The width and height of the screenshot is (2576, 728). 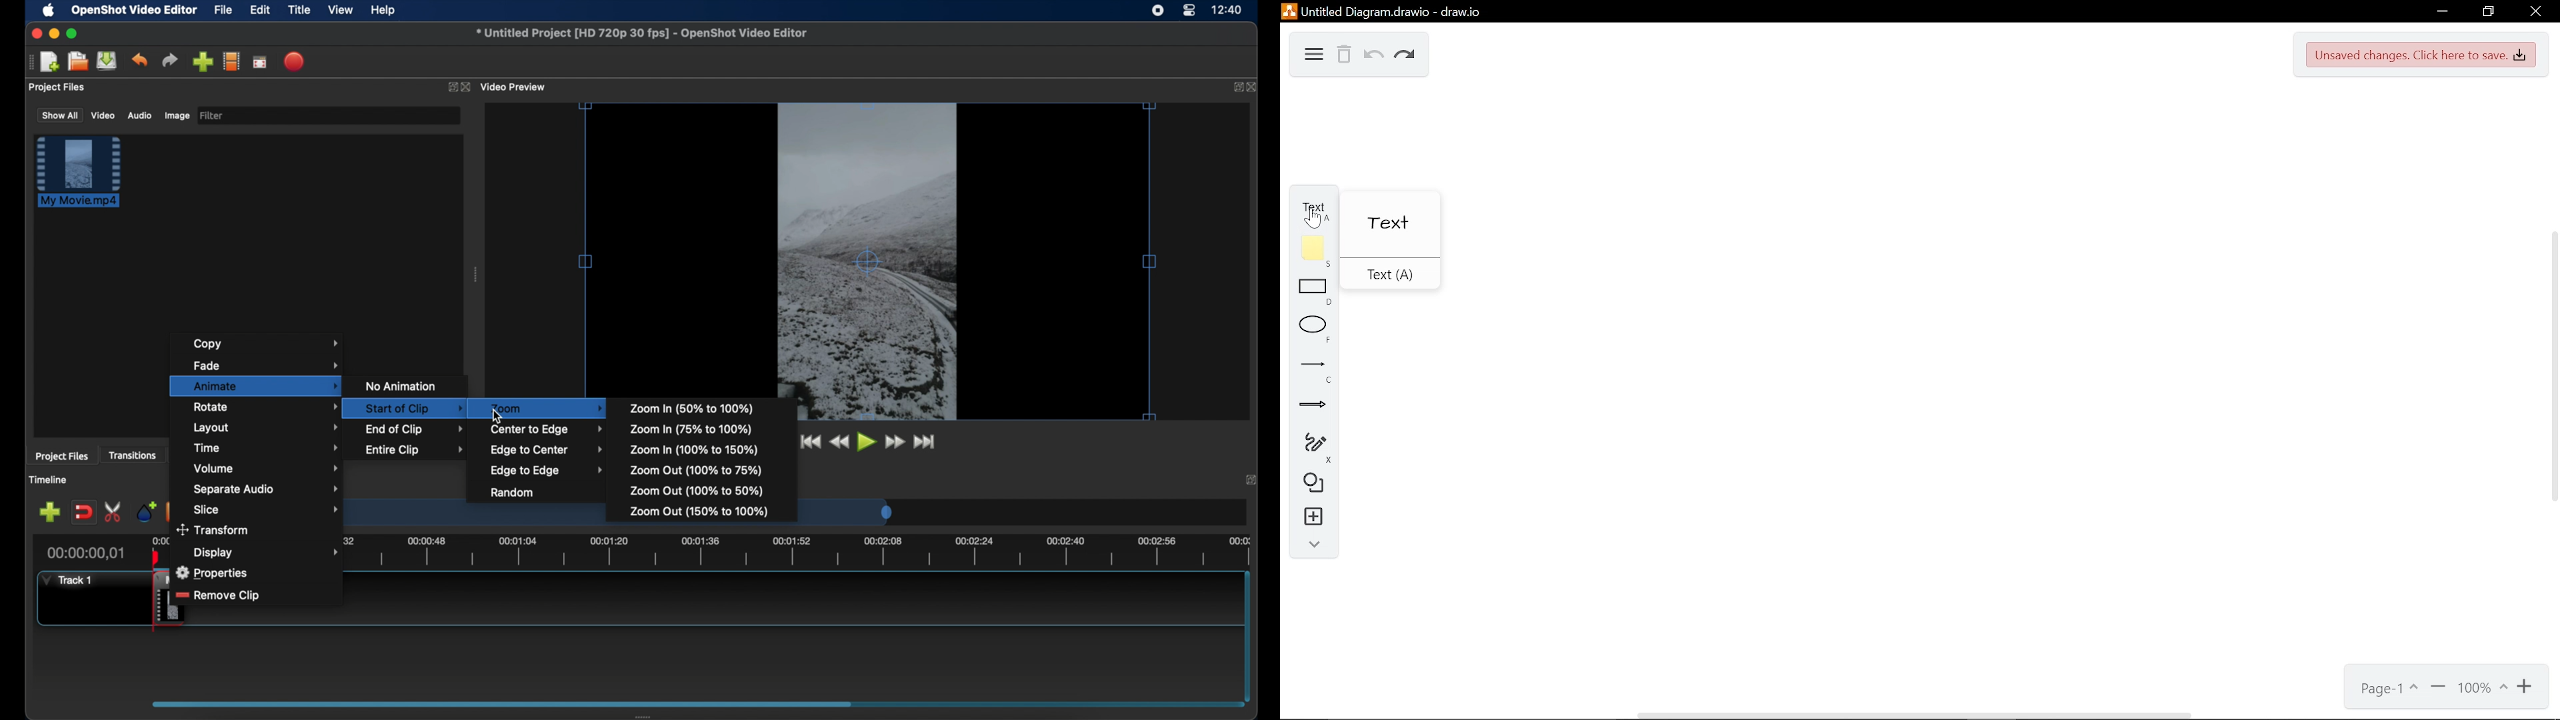 What do you see at coordinates (2527, 687) in the screenshot?
I see `Zoom in` at bounding box center [2527, 687].